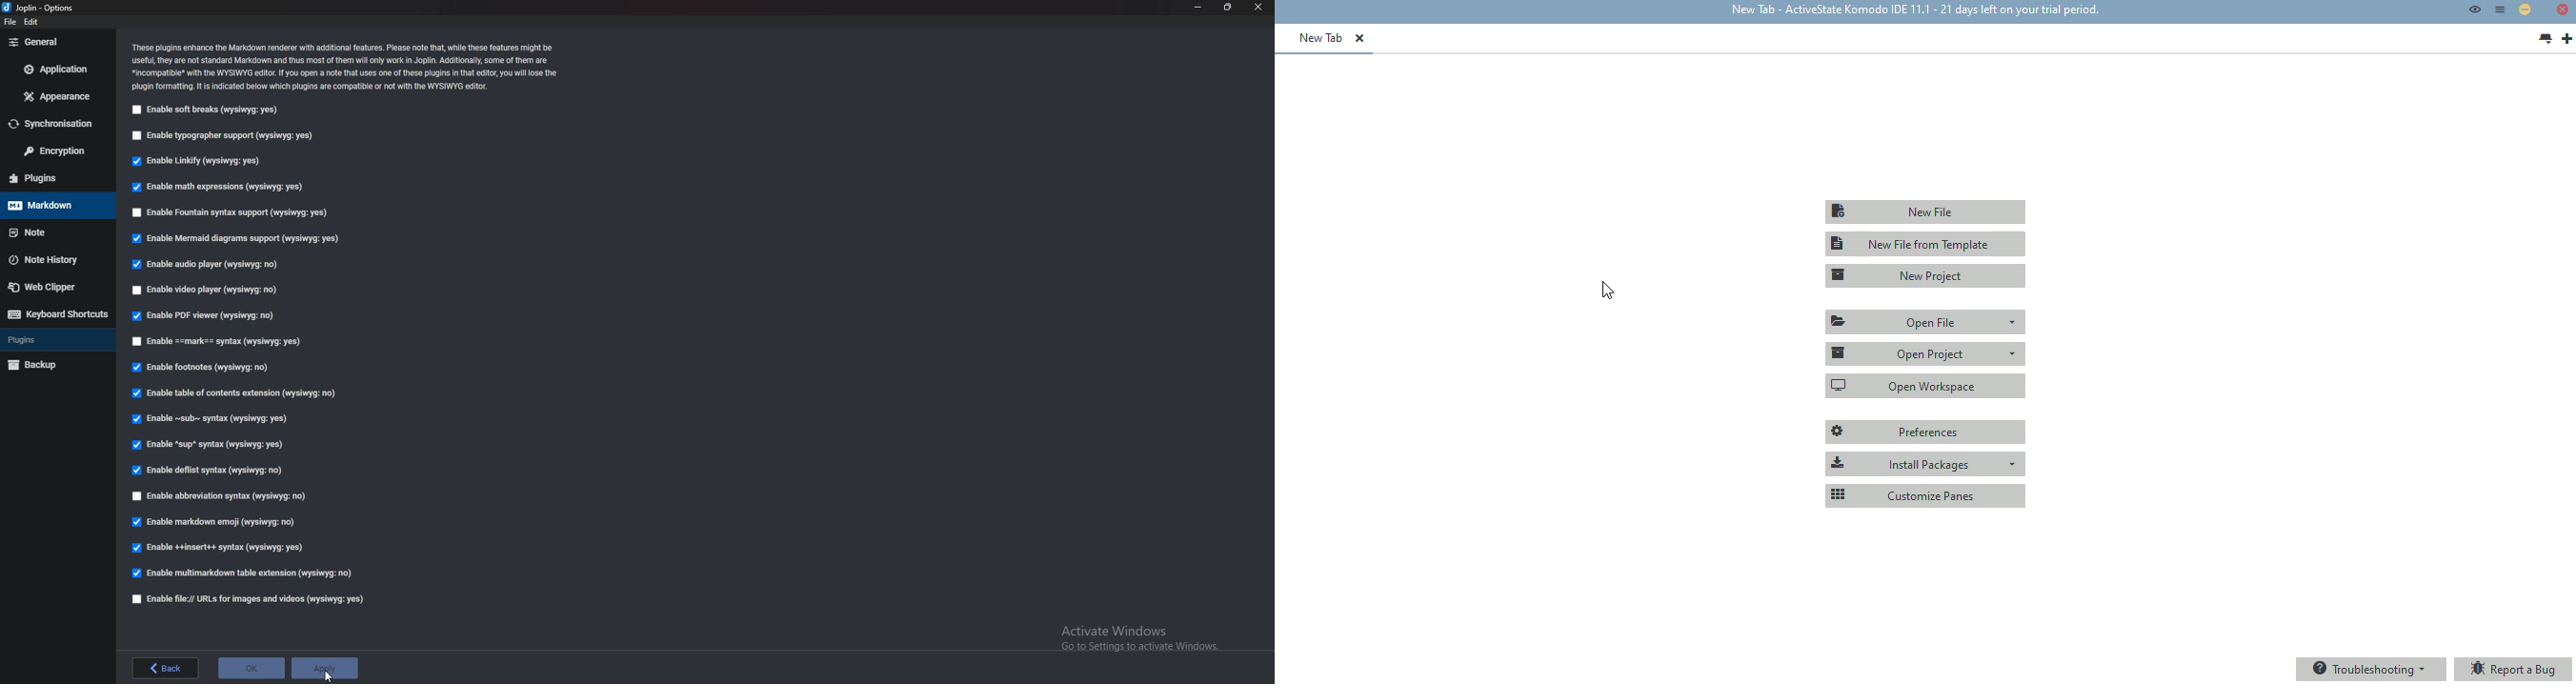 The image size is (2576, 700). What do you see at coordinates (1137, 648) in the screenshot?
I see `Go to Settings to activate Windows.` at bounding box center [1137, 648].